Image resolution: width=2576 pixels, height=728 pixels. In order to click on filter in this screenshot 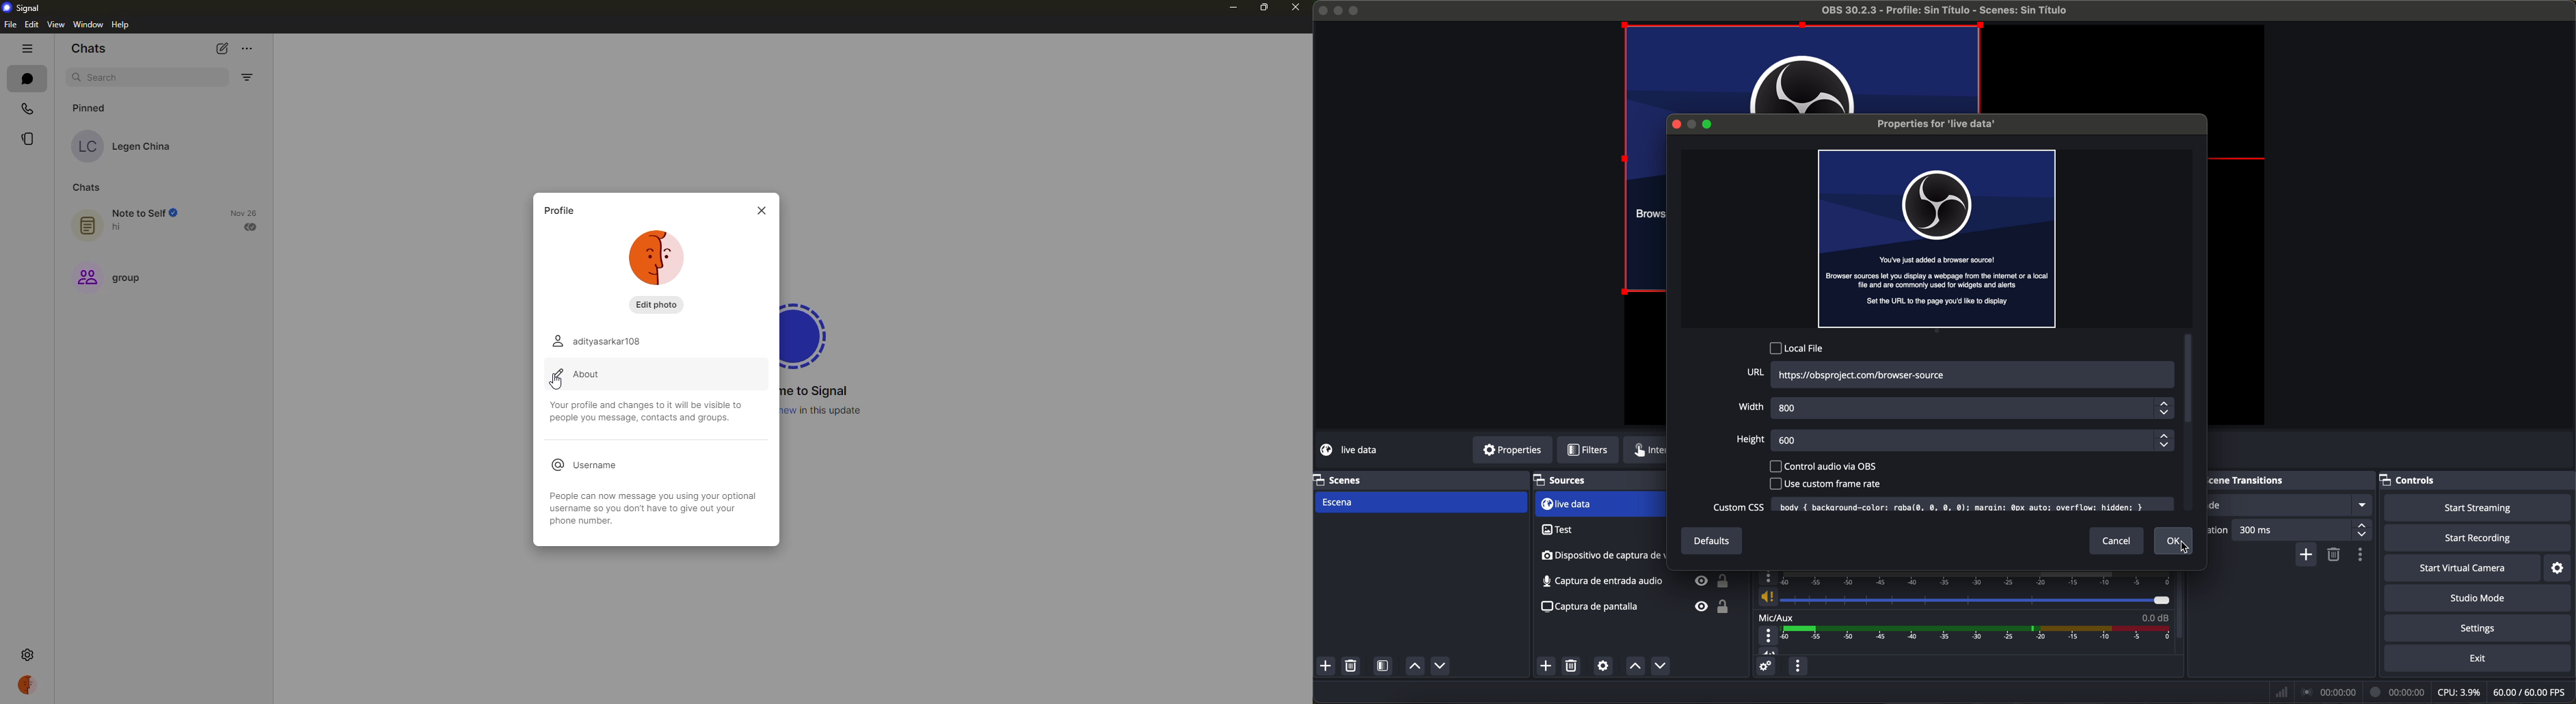, I will do `click(246, 77)`.